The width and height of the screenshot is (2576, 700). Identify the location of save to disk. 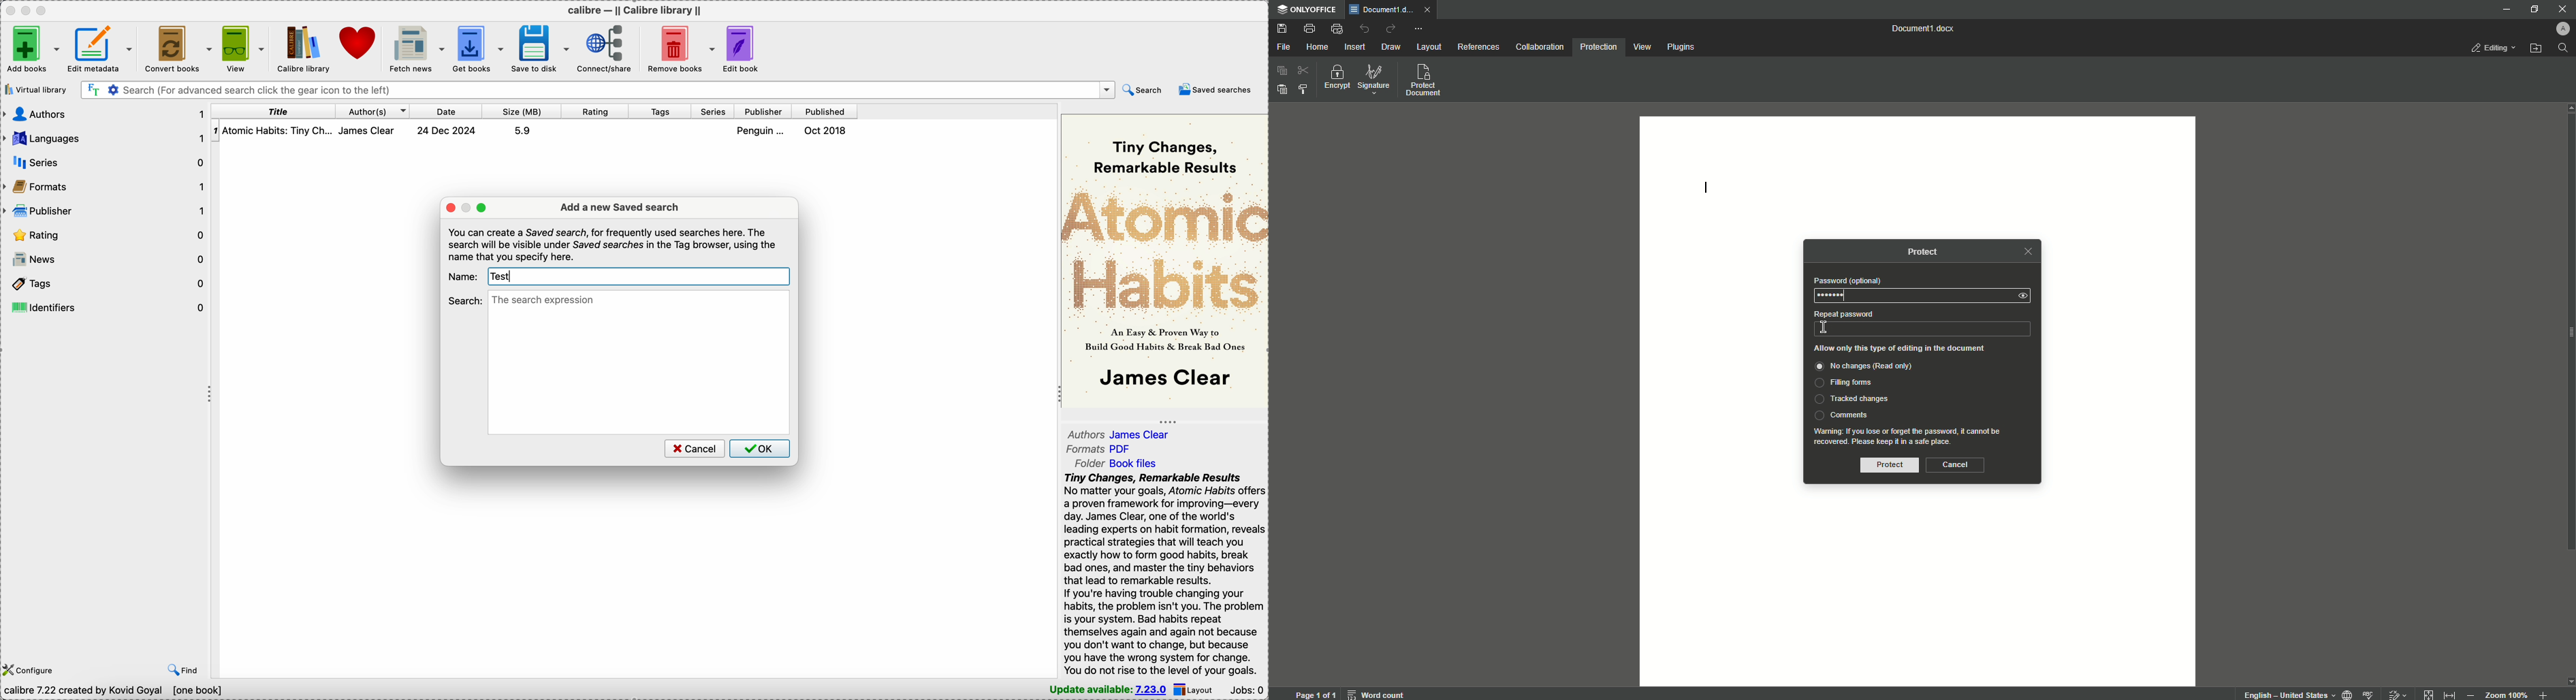
(543, 48).